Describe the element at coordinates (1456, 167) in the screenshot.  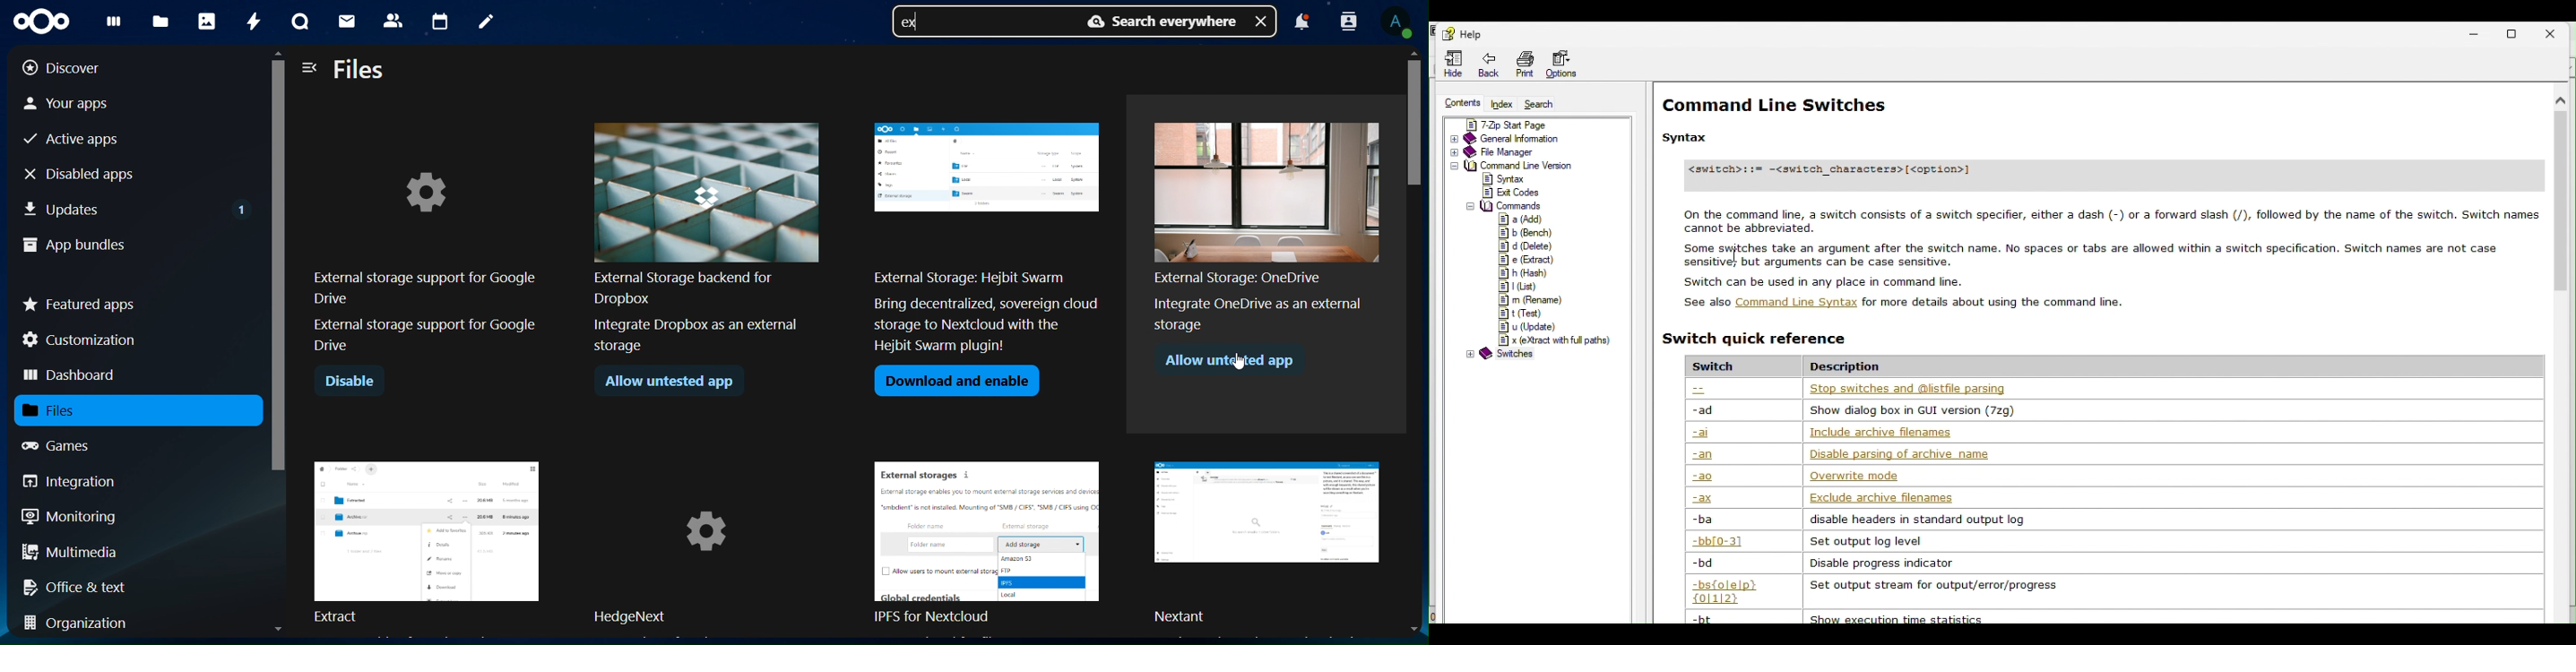
I see `expand` at that location.